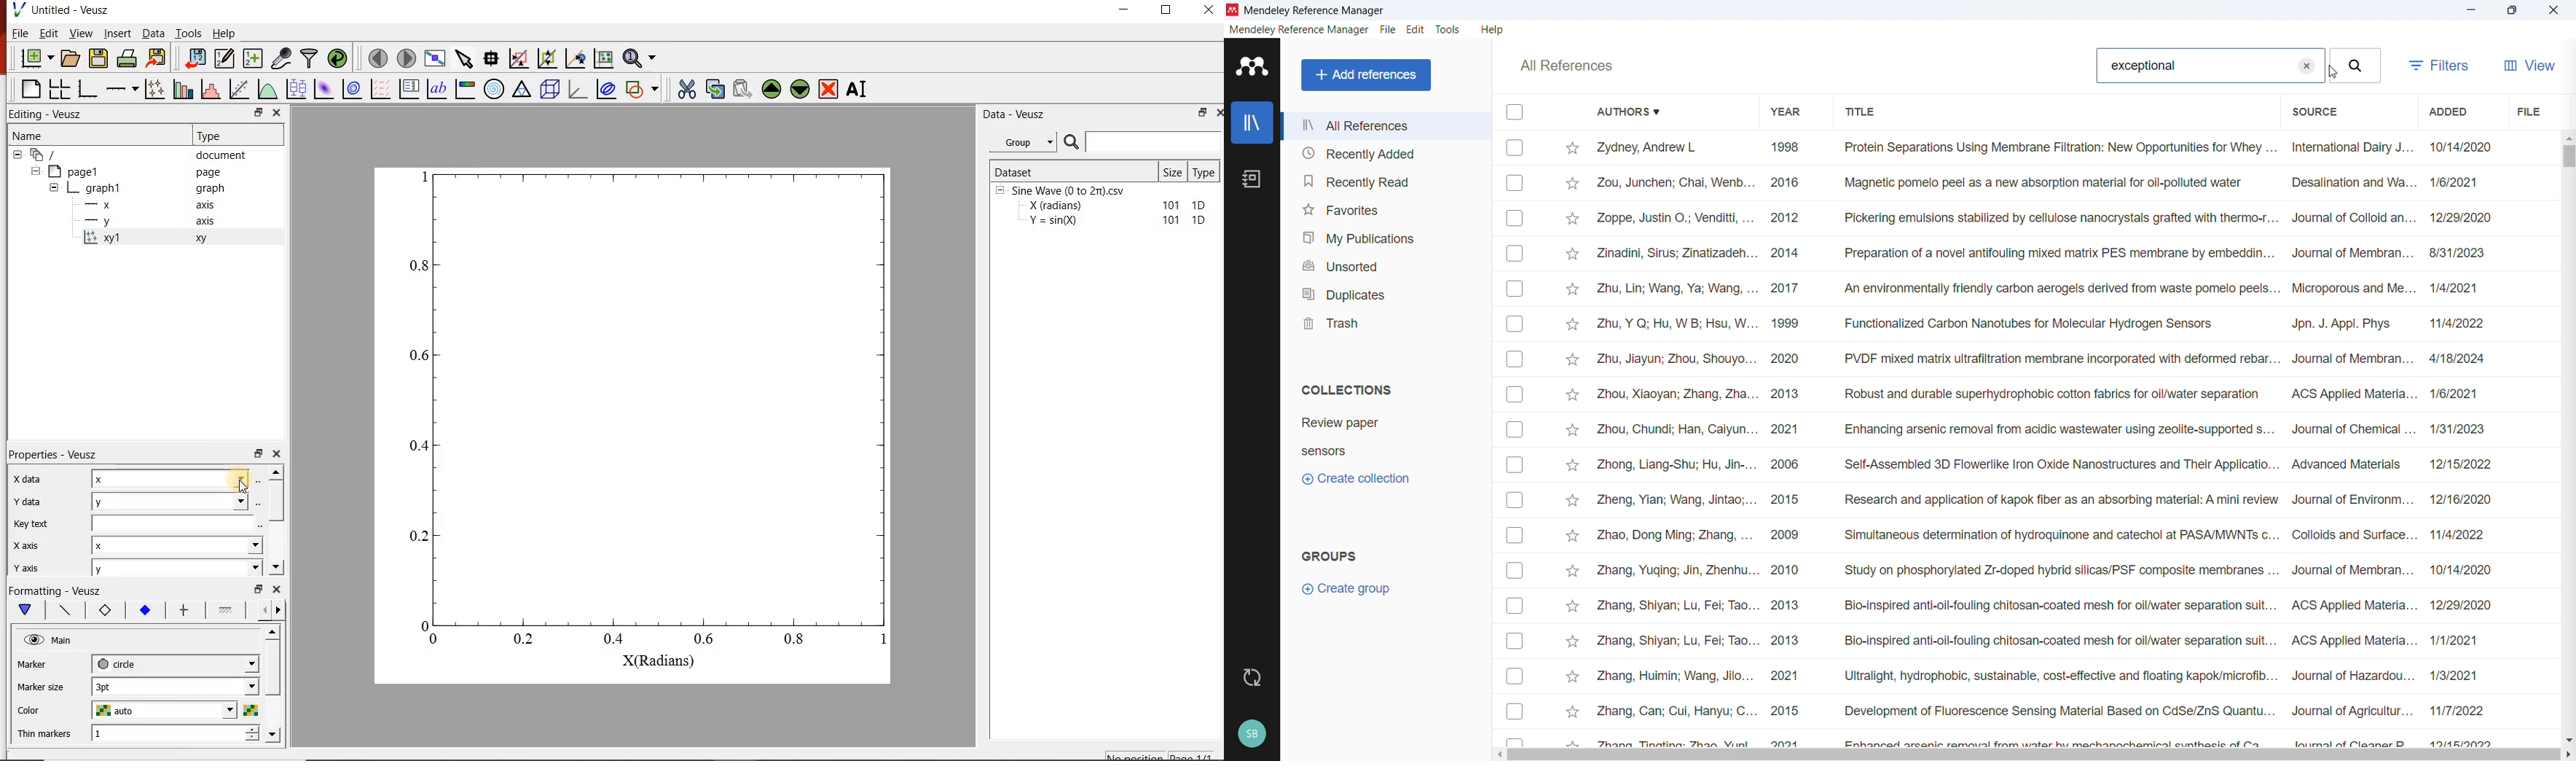 Image resolution: width=2576 pixels, height=784 pixels. What do you see at coordinates (2470, 11) in the screenshot?
I see `minimise ` at bounding box center [2470, 11].